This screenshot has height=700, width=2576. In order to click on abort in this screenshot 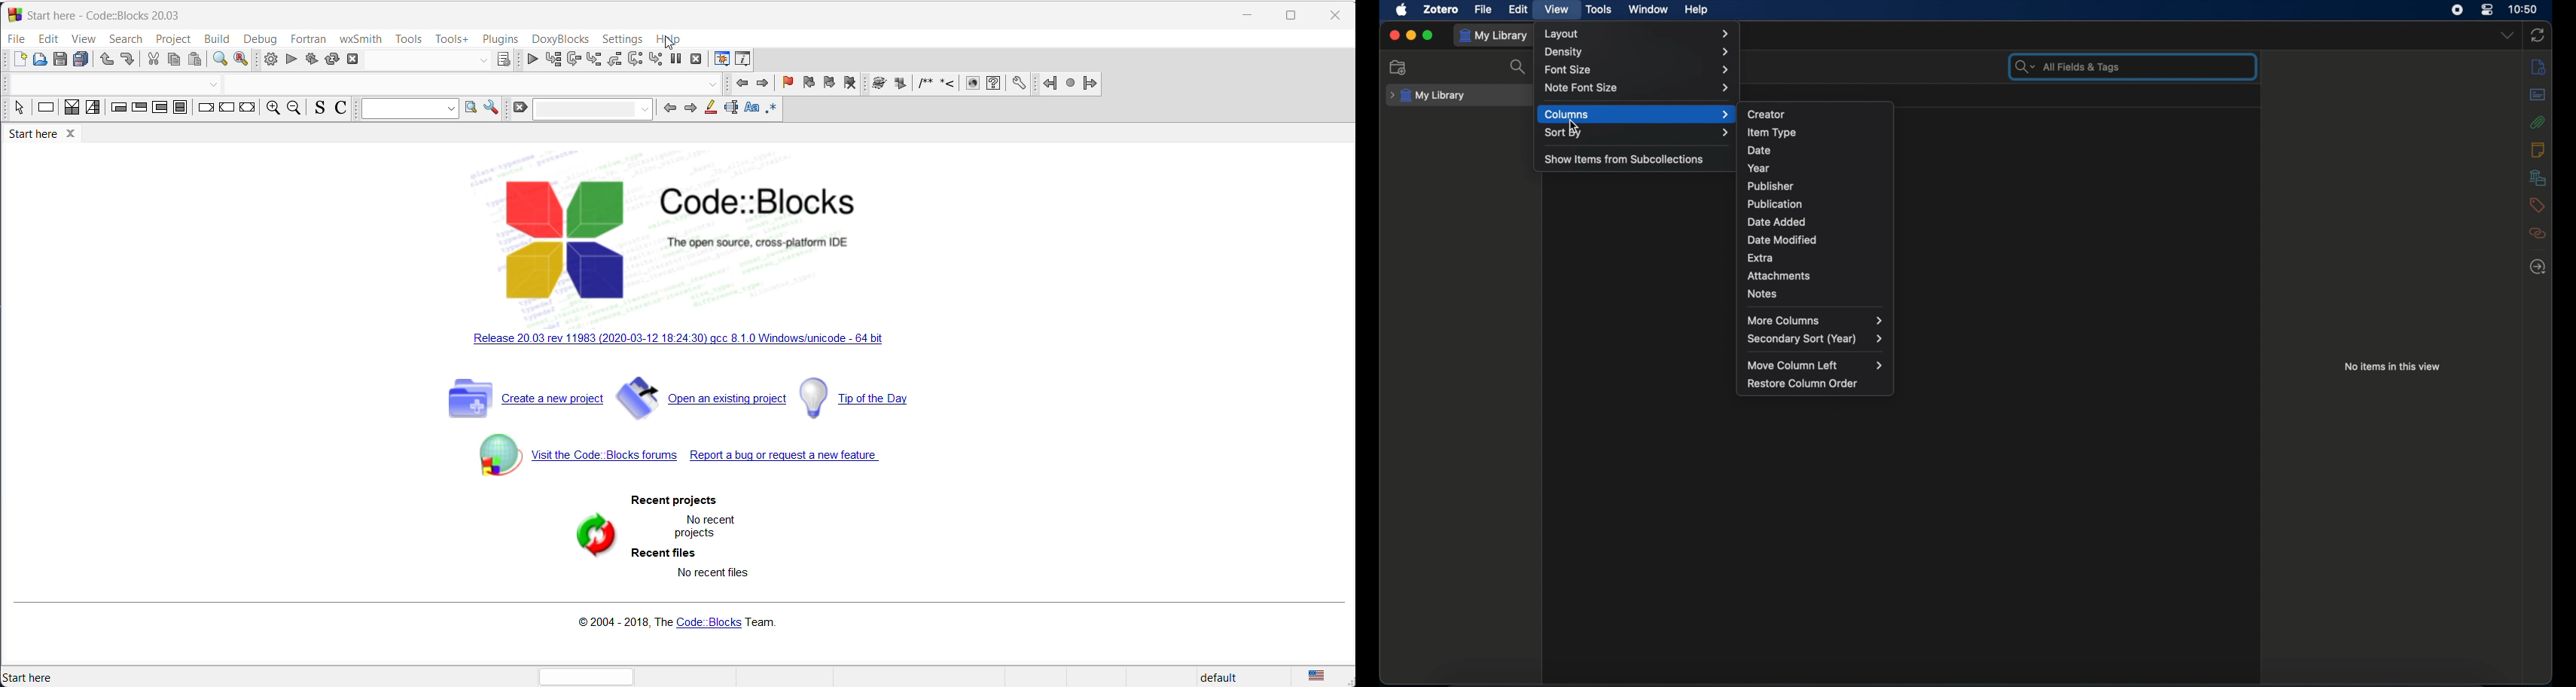, I will do `click(358, 60)`.